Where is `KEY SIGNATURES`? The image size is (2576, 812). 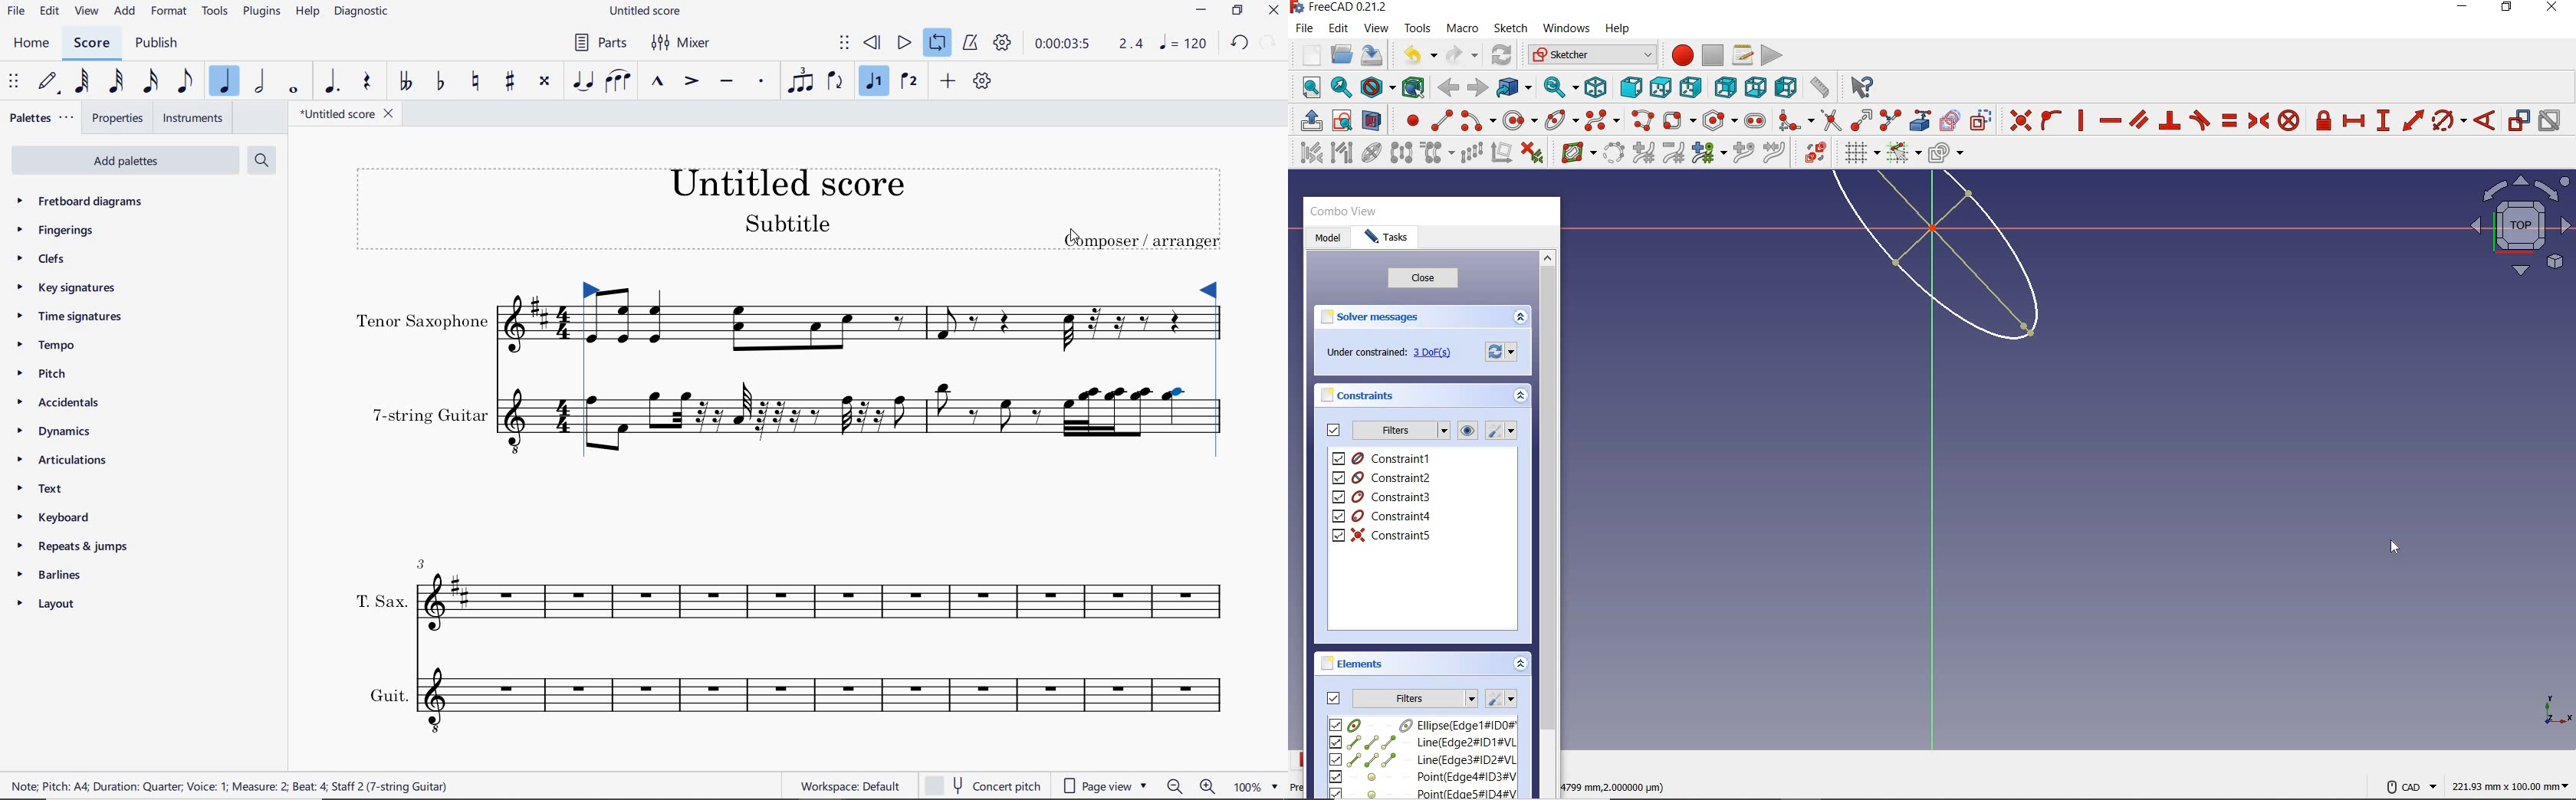
KEY SIGNATURES is located at coordinates (67, 287).